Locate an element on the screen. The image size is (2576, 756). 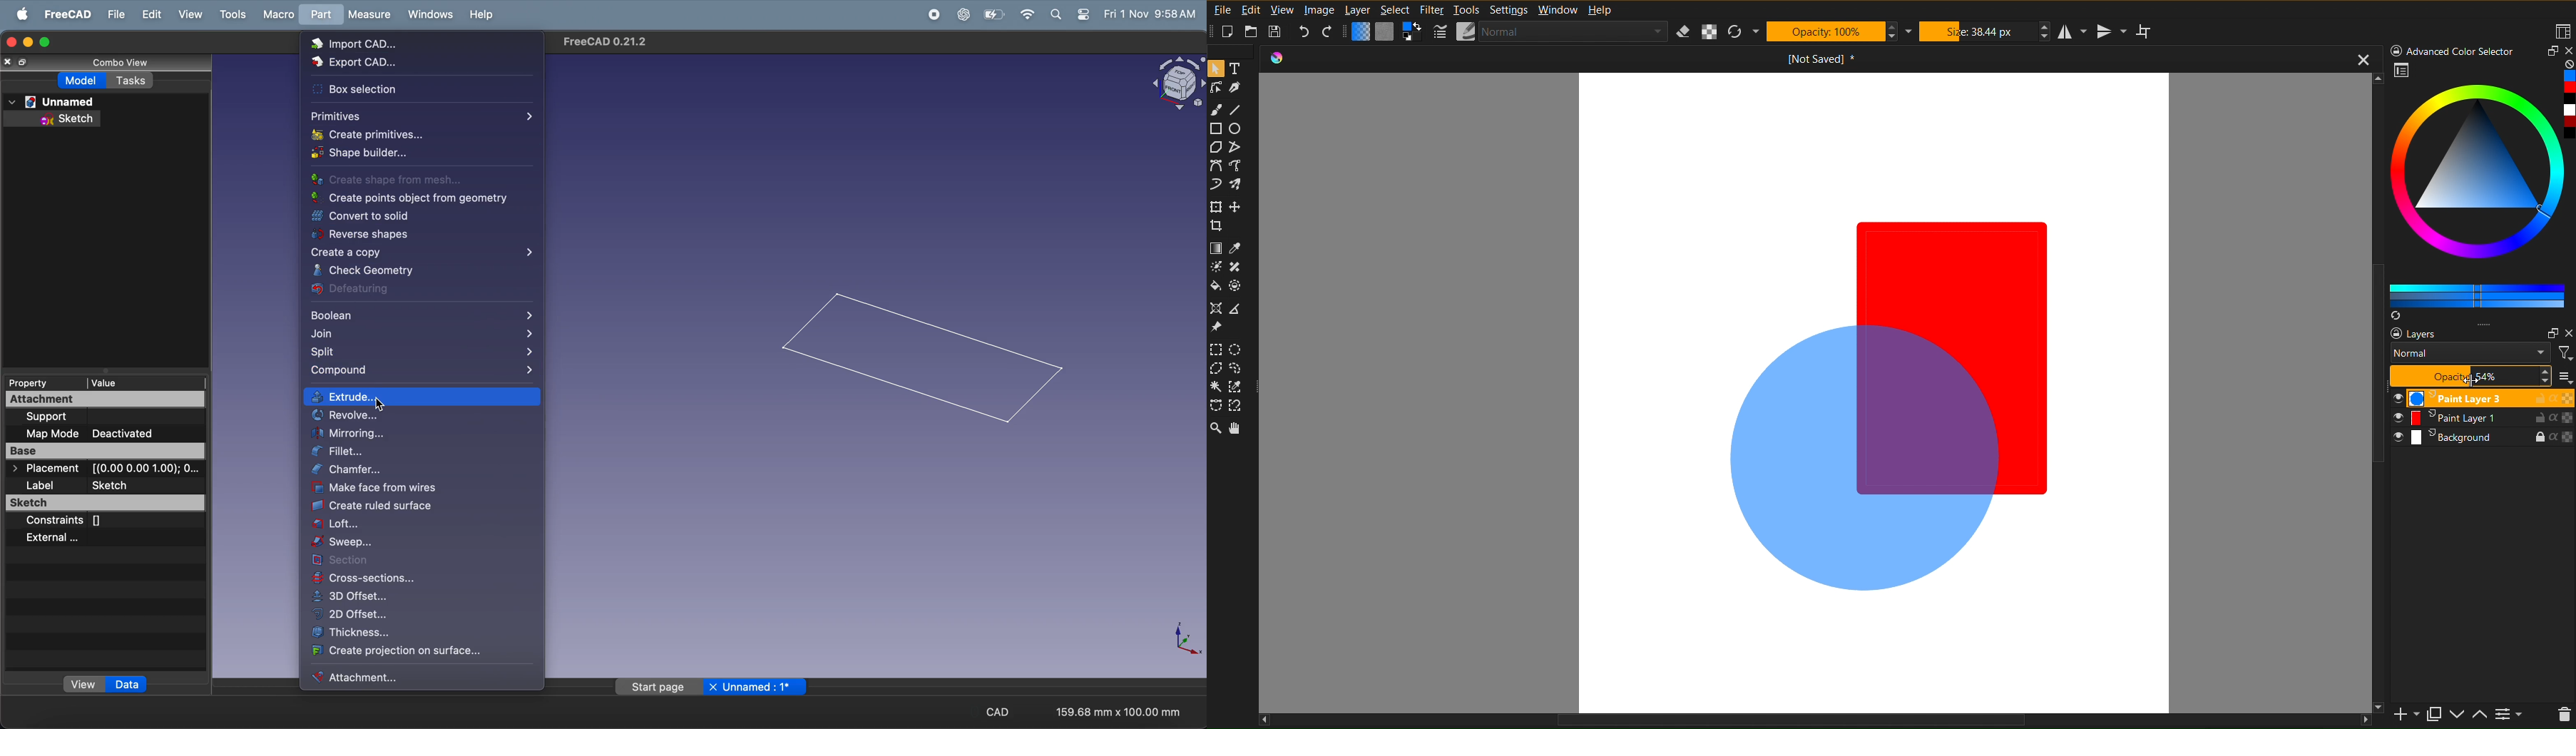
Advanced Color Selector is located at coordinates (2451, 50).